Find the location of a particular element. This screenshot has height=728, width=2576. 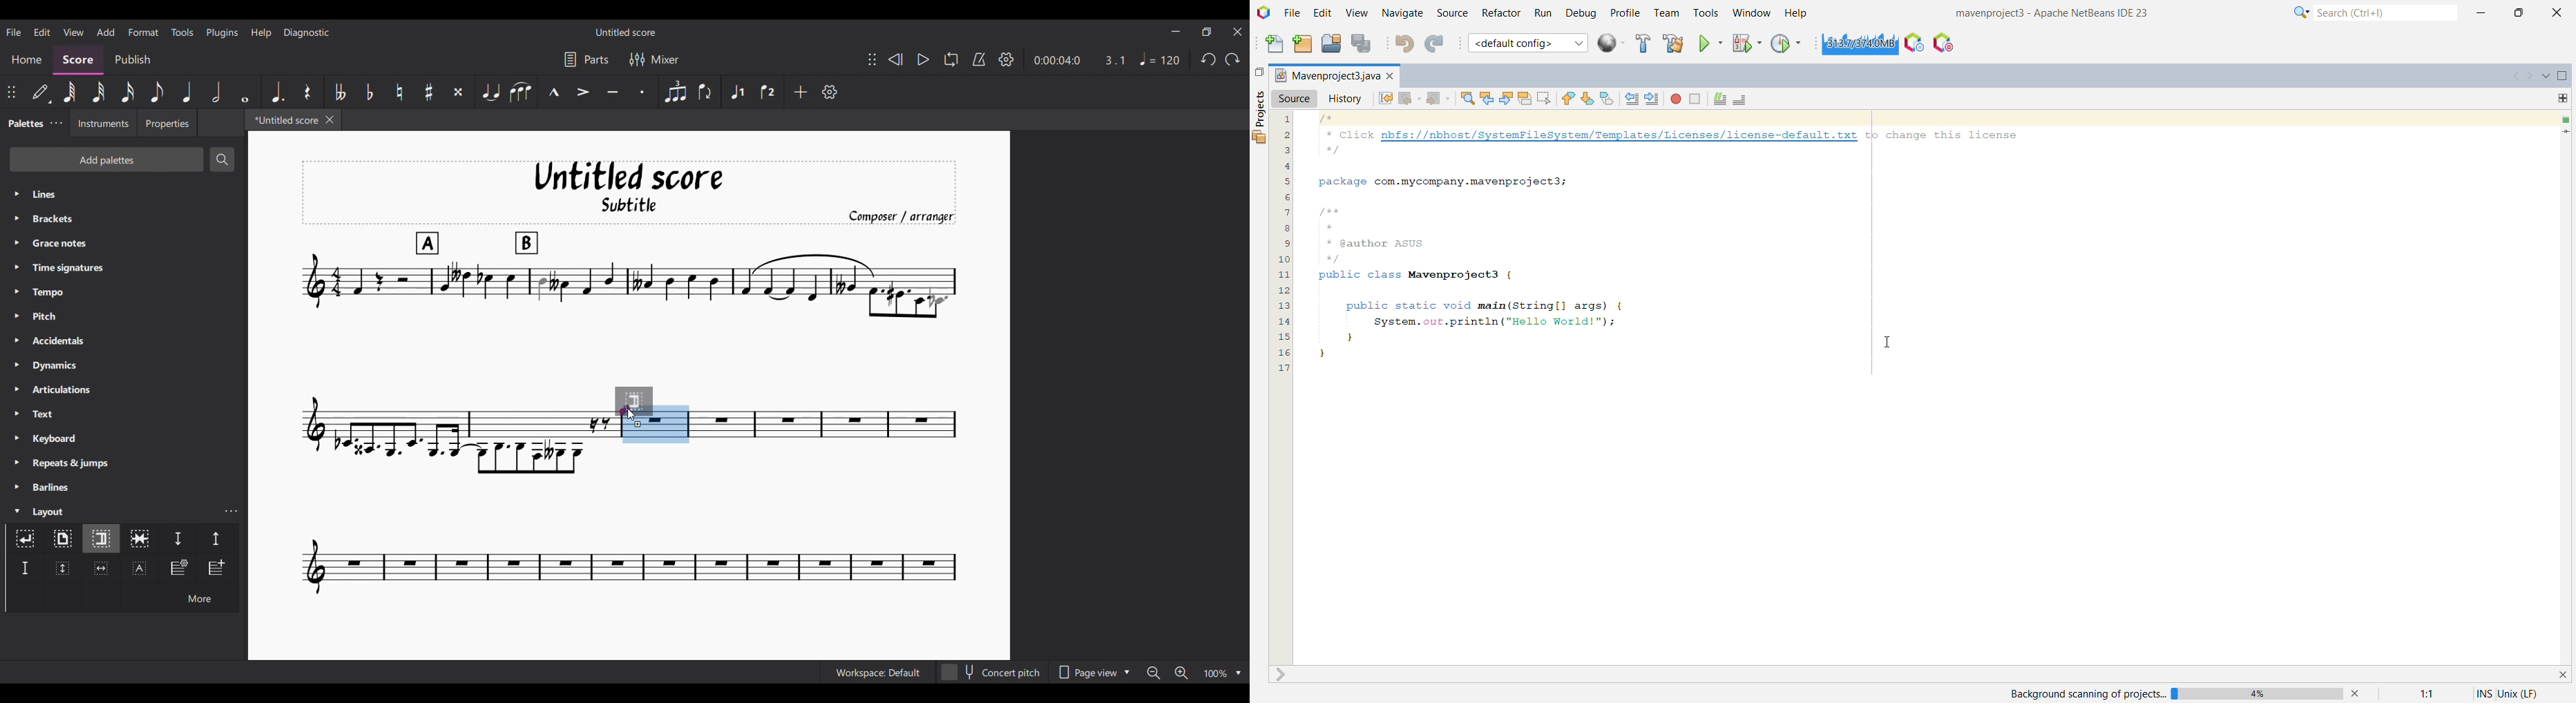

Play is located at coordinates (923, 59).